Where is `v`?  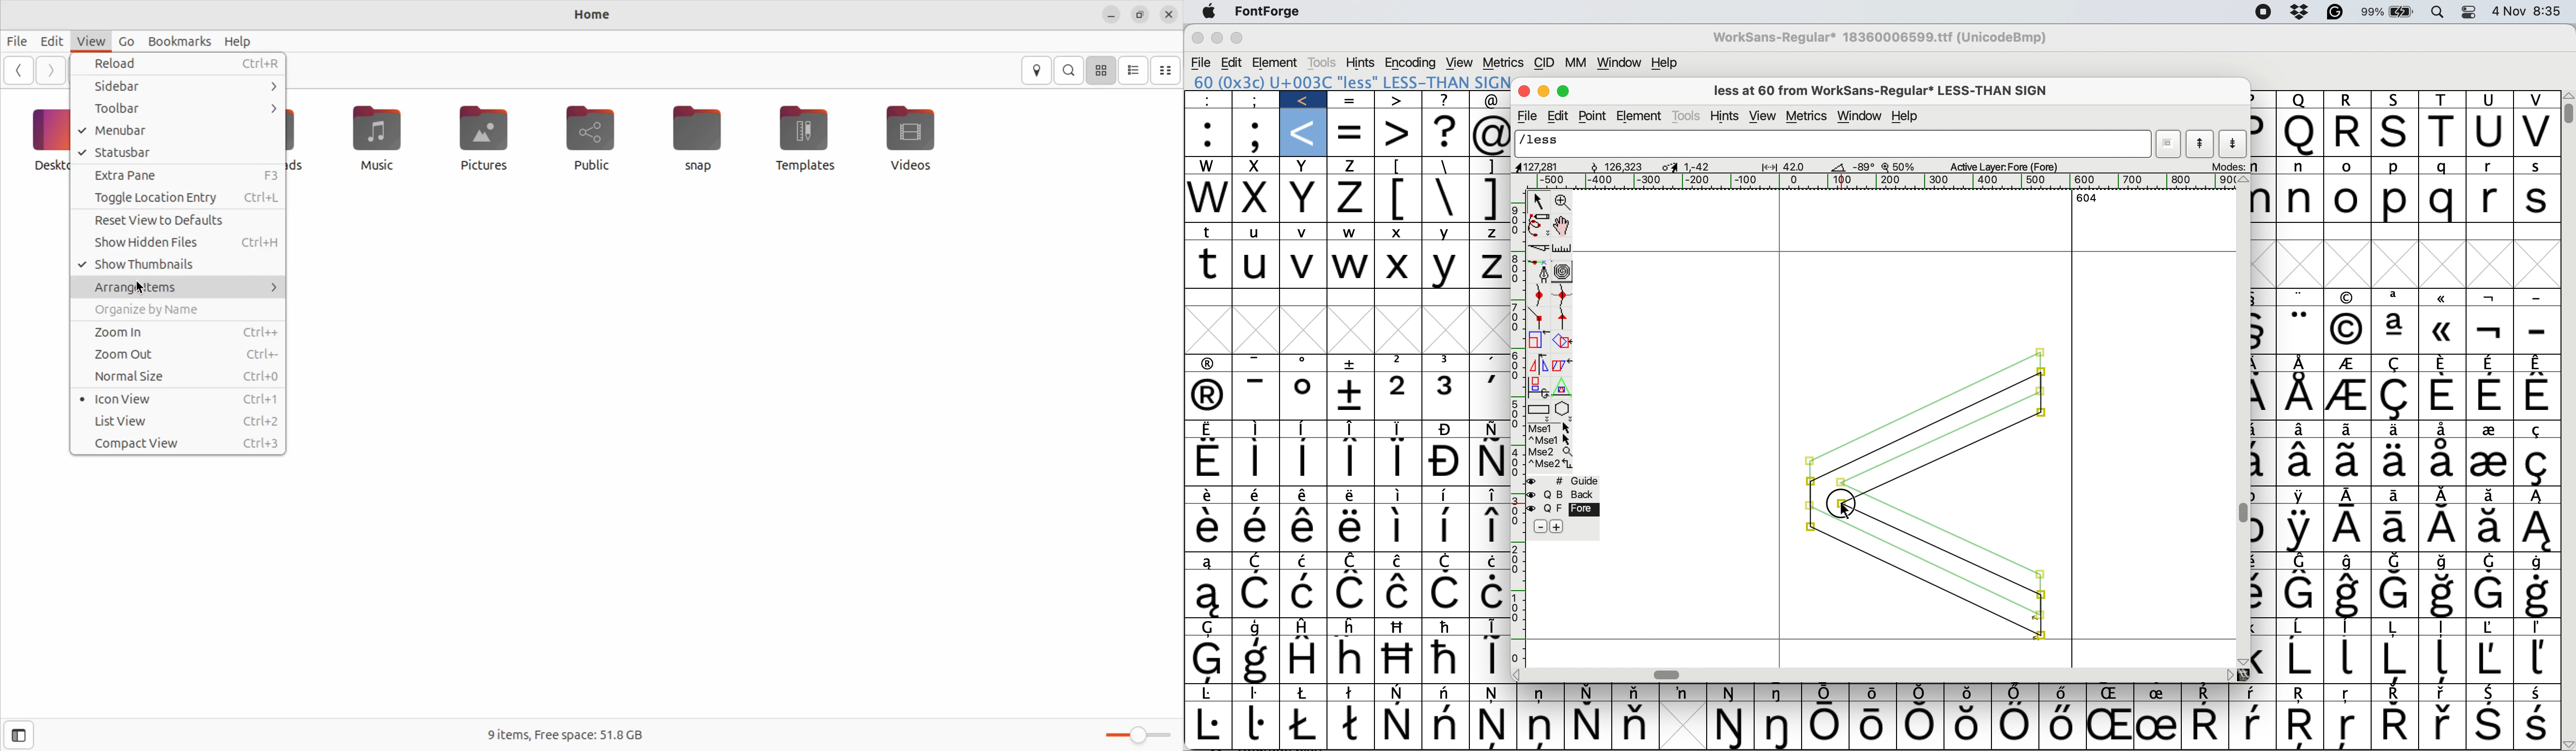
v is located at coordinates (1308, 232).